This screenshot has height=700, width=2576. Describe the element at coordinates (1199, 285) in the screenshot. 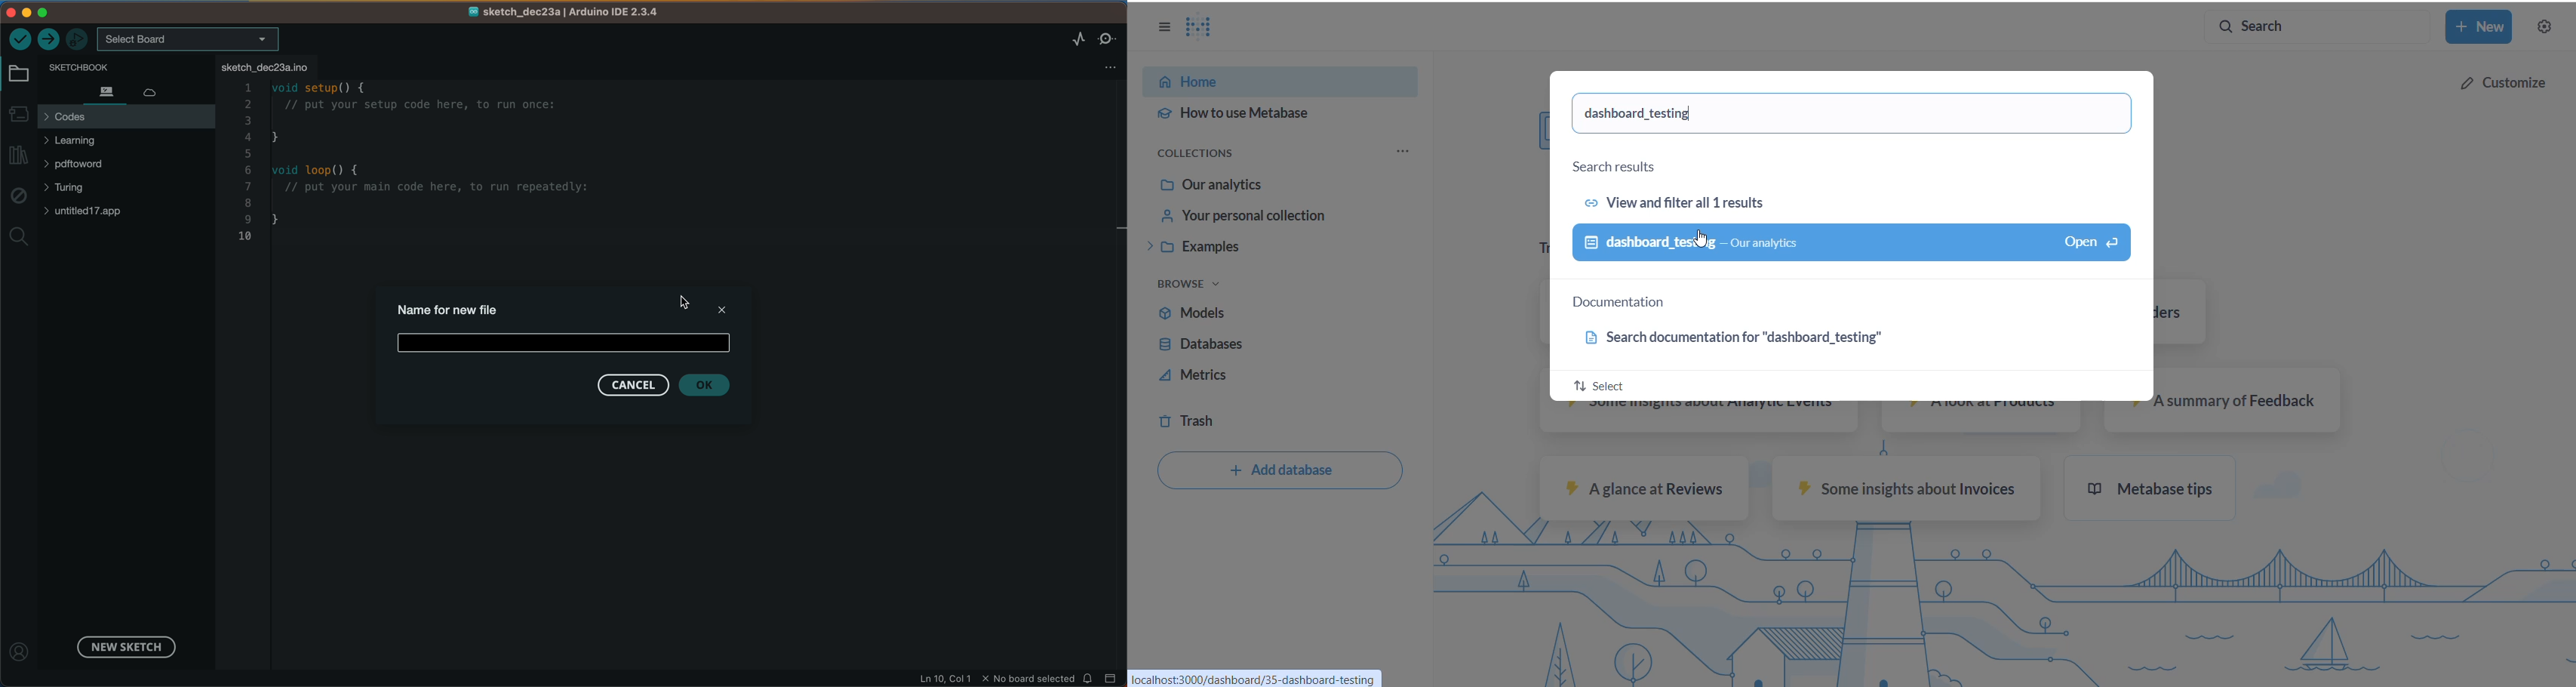

I see `browse` at that location.